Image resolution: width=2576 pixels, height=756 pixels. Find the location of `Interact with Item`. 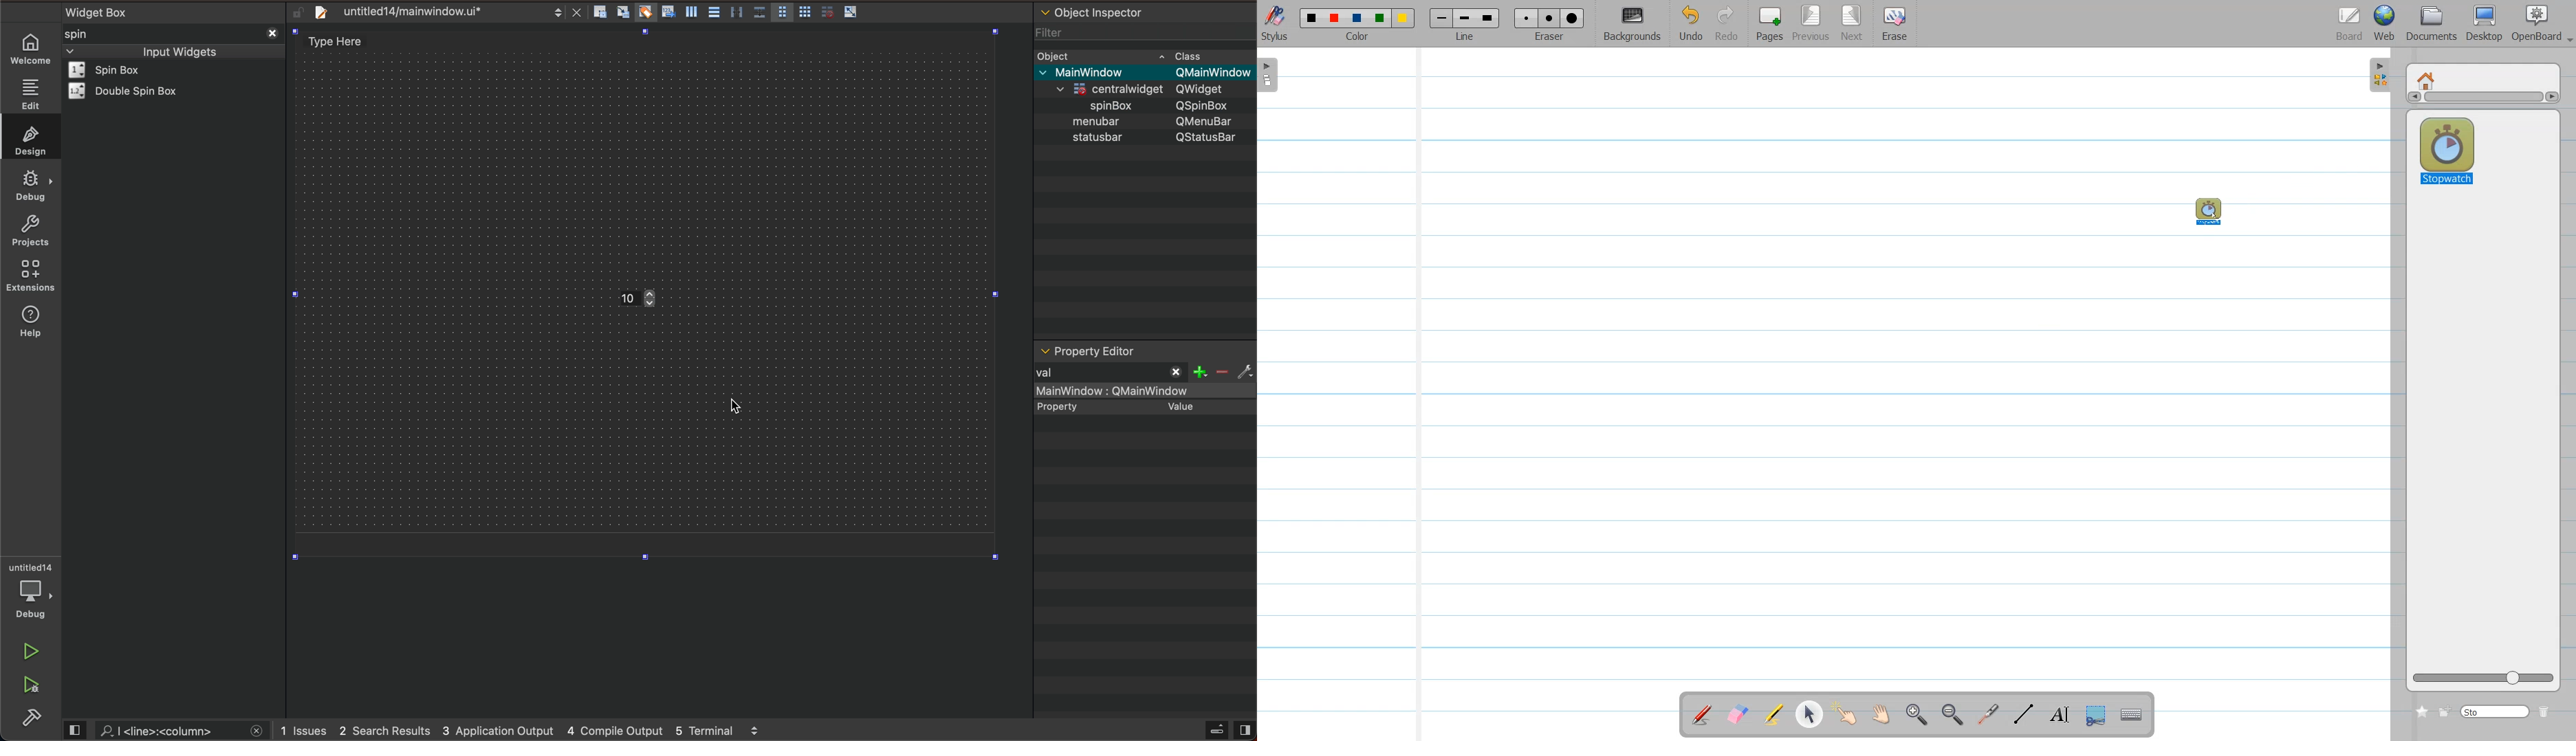

Interact with Item is located at coordinates (1848, 714).